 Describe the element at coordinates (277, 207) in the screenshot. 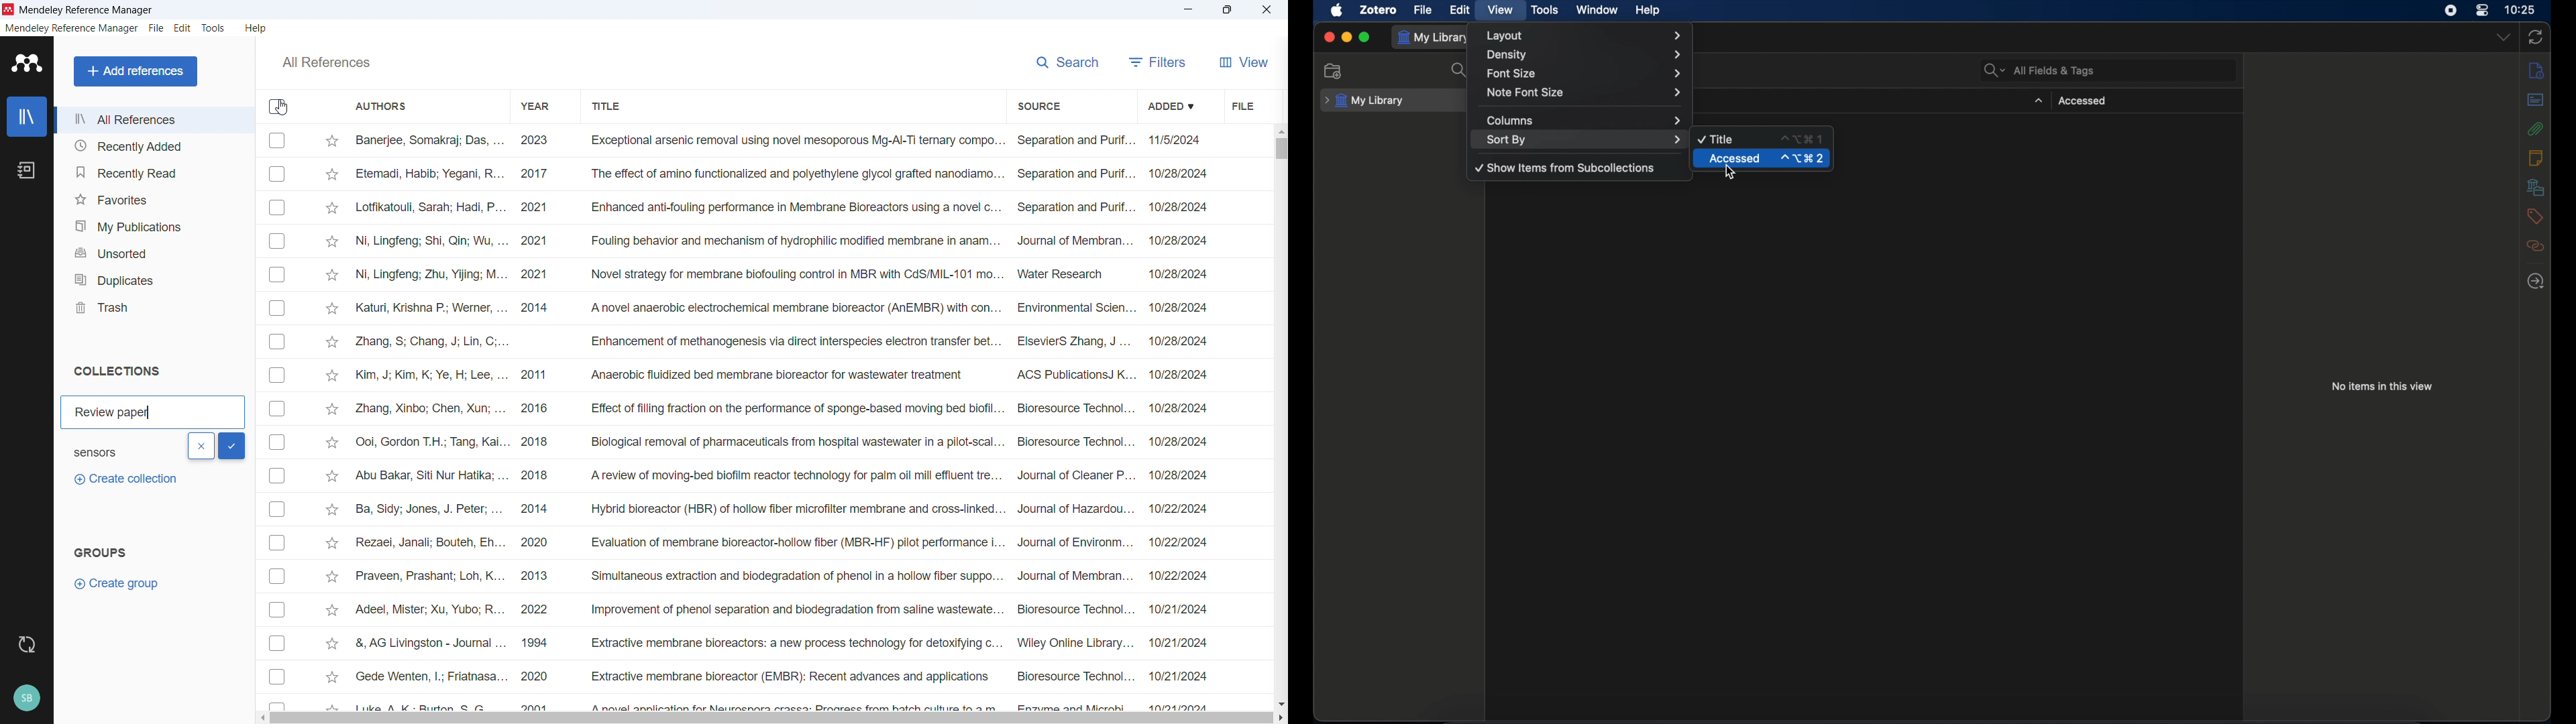

I see `Select respective publication` at that location.